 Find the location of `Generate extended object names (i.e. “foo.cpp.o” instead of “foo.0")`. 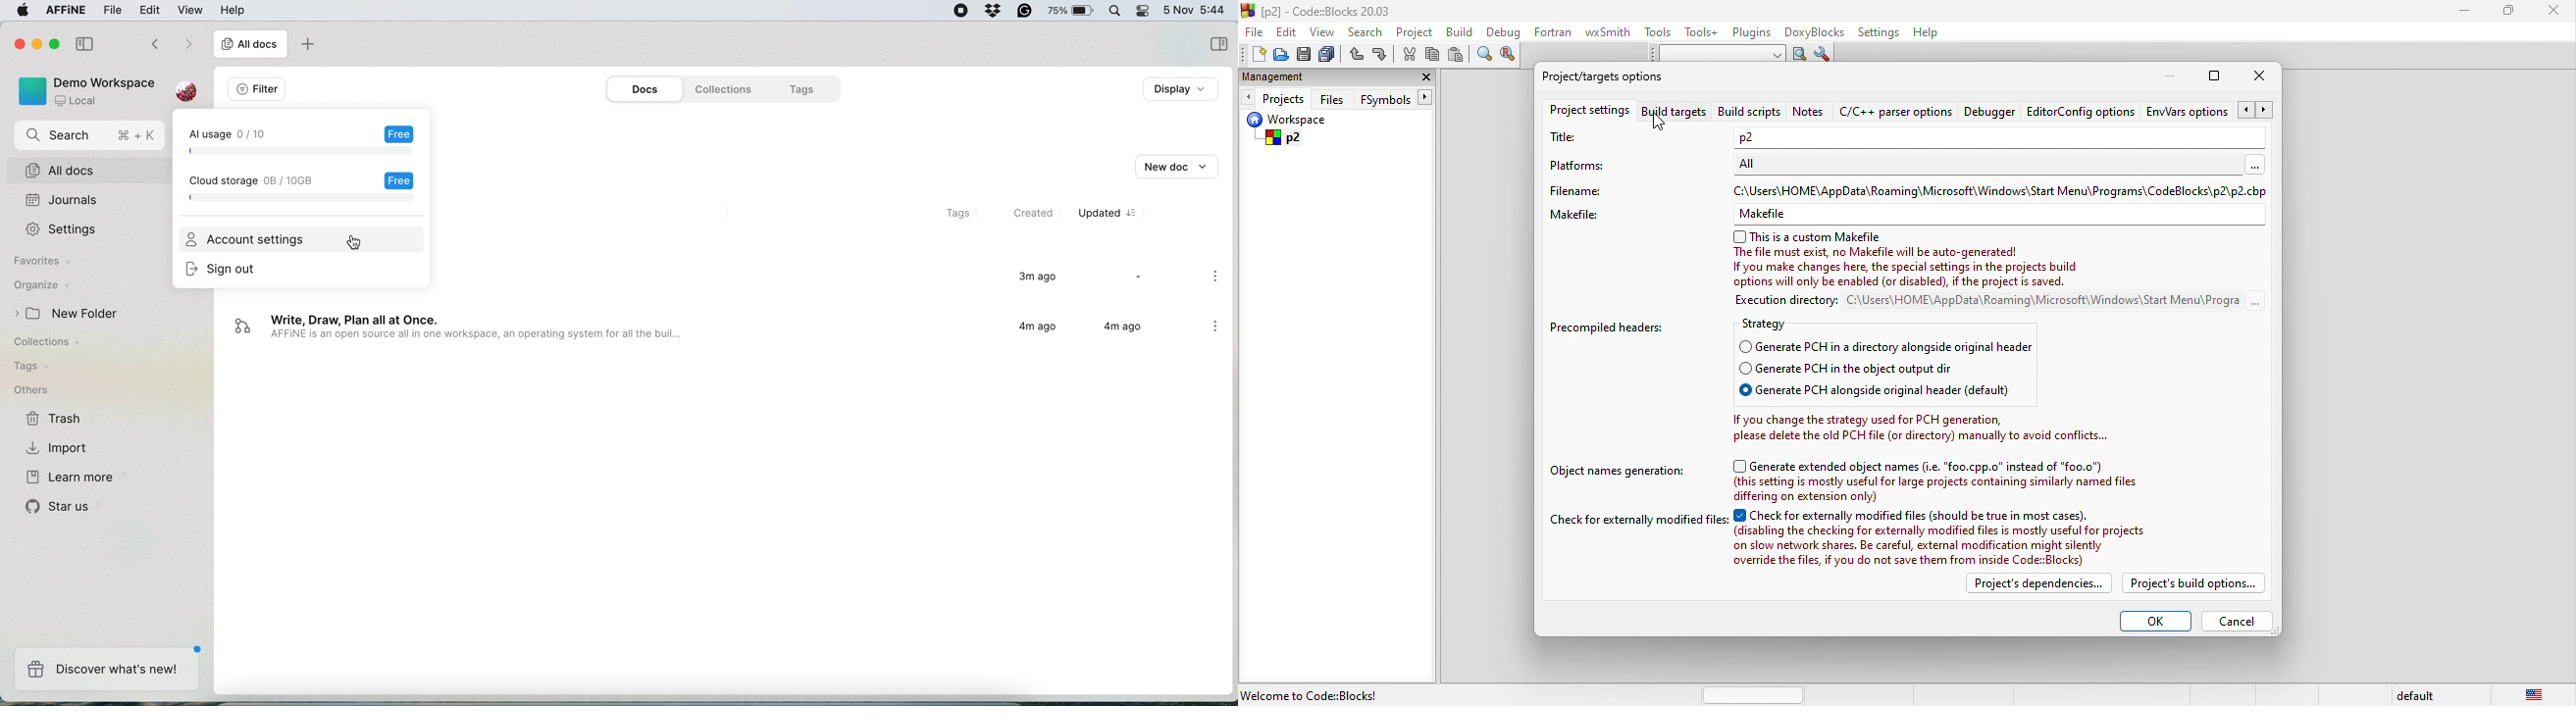

Generate extended object names (i.e. “foo.cpp.o” instead of “foo.0") is located at coordinates (1920, 466).